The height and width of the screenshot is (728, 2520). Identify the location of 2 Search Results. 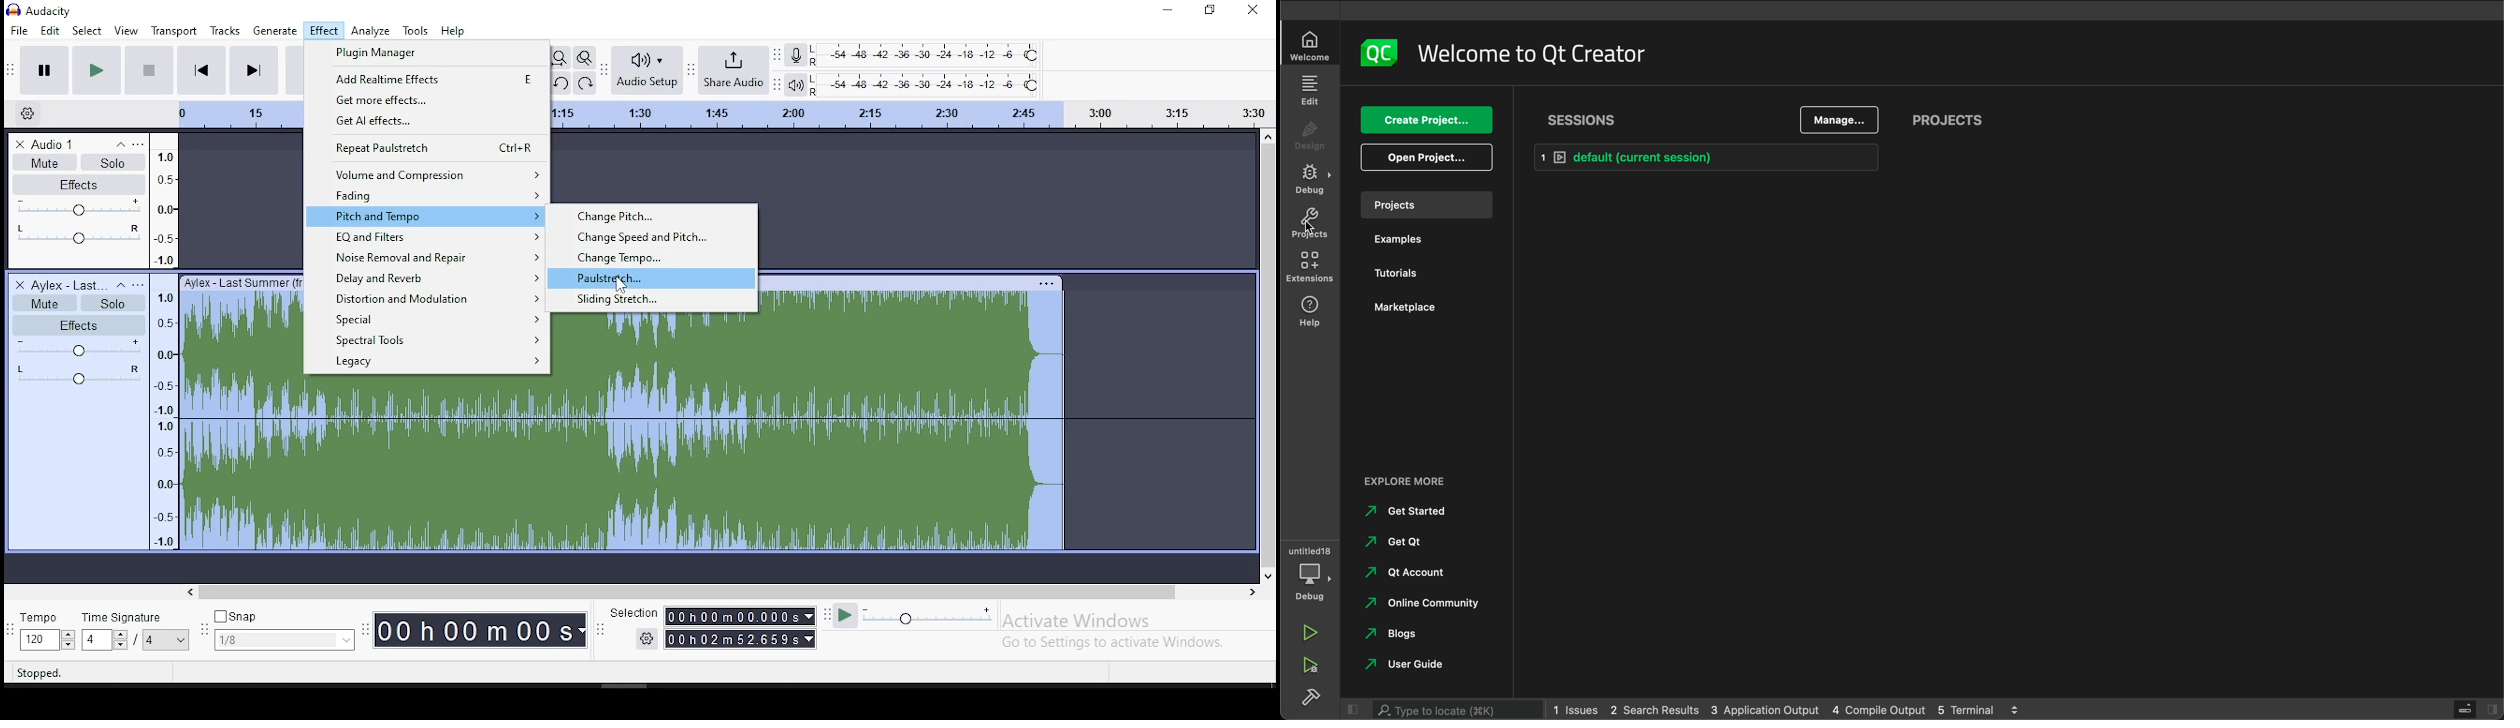
(1653, 708).